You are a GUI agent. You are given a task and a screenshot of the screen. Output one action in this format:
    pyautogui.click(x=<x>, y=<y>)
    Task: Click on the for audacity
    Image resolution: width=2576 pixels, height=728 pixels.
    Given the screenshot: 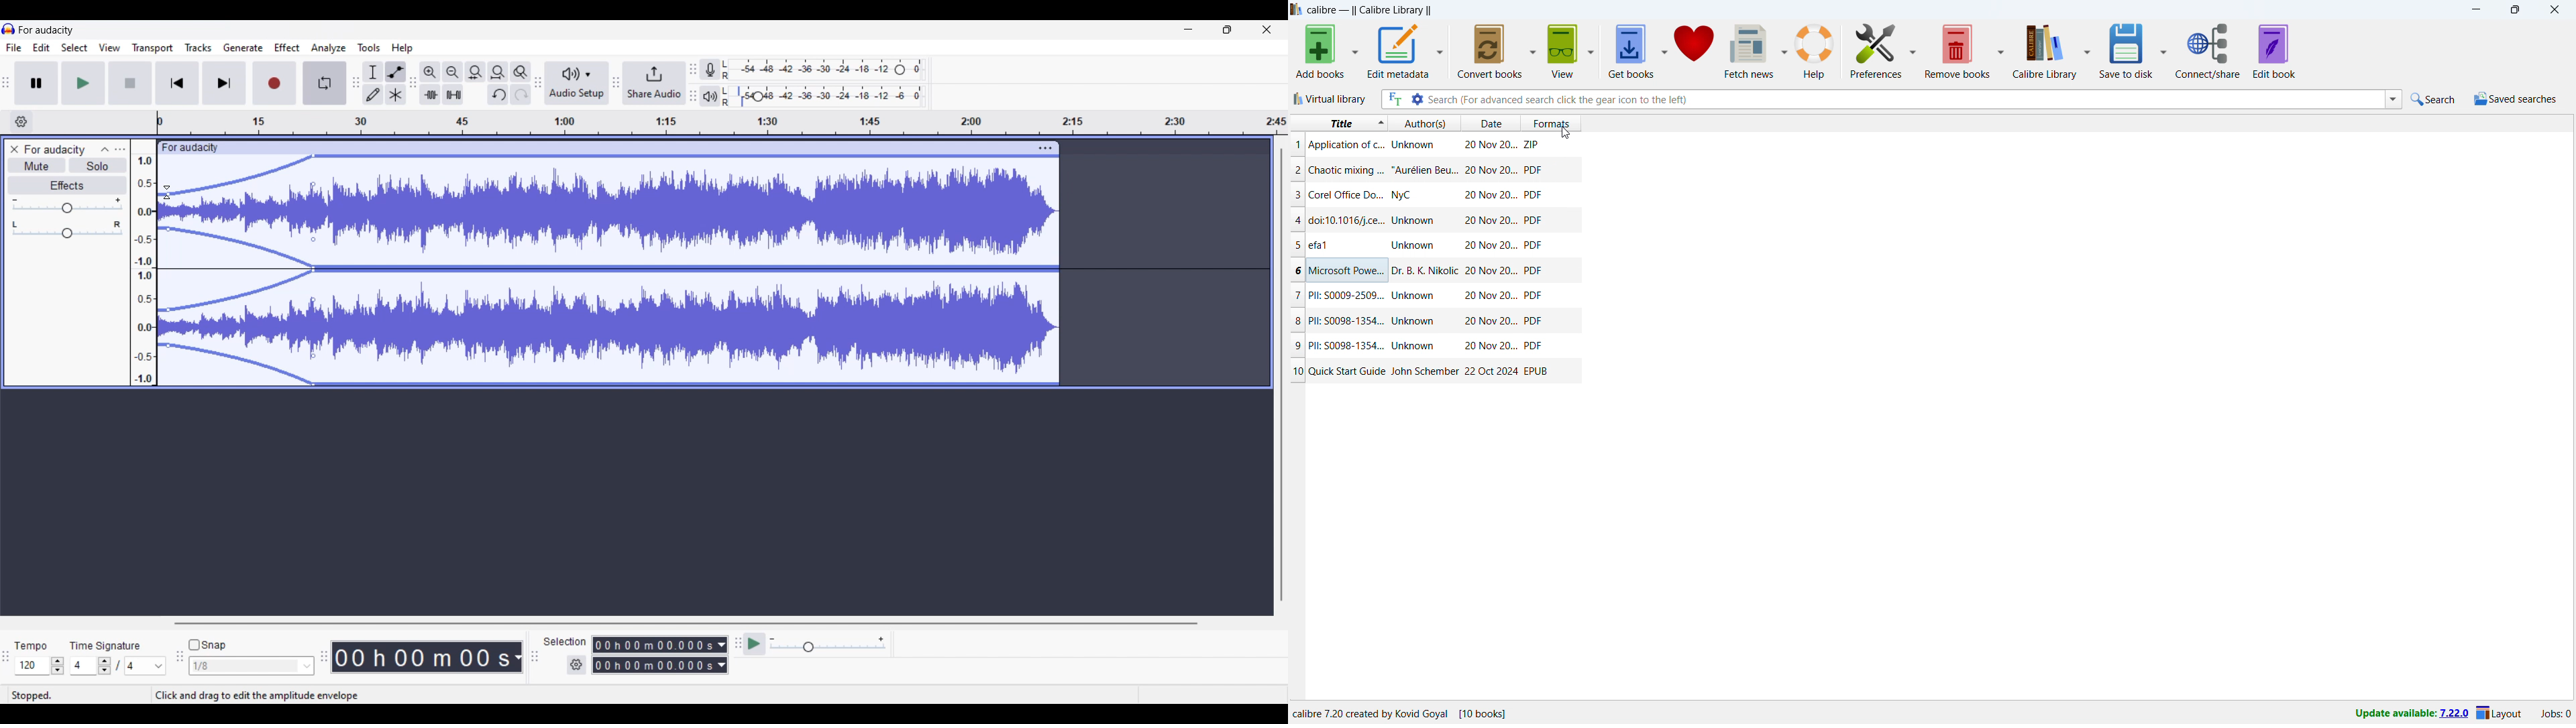 What is the action you would take?
    pyautogui.click(x=55, y=149)
    